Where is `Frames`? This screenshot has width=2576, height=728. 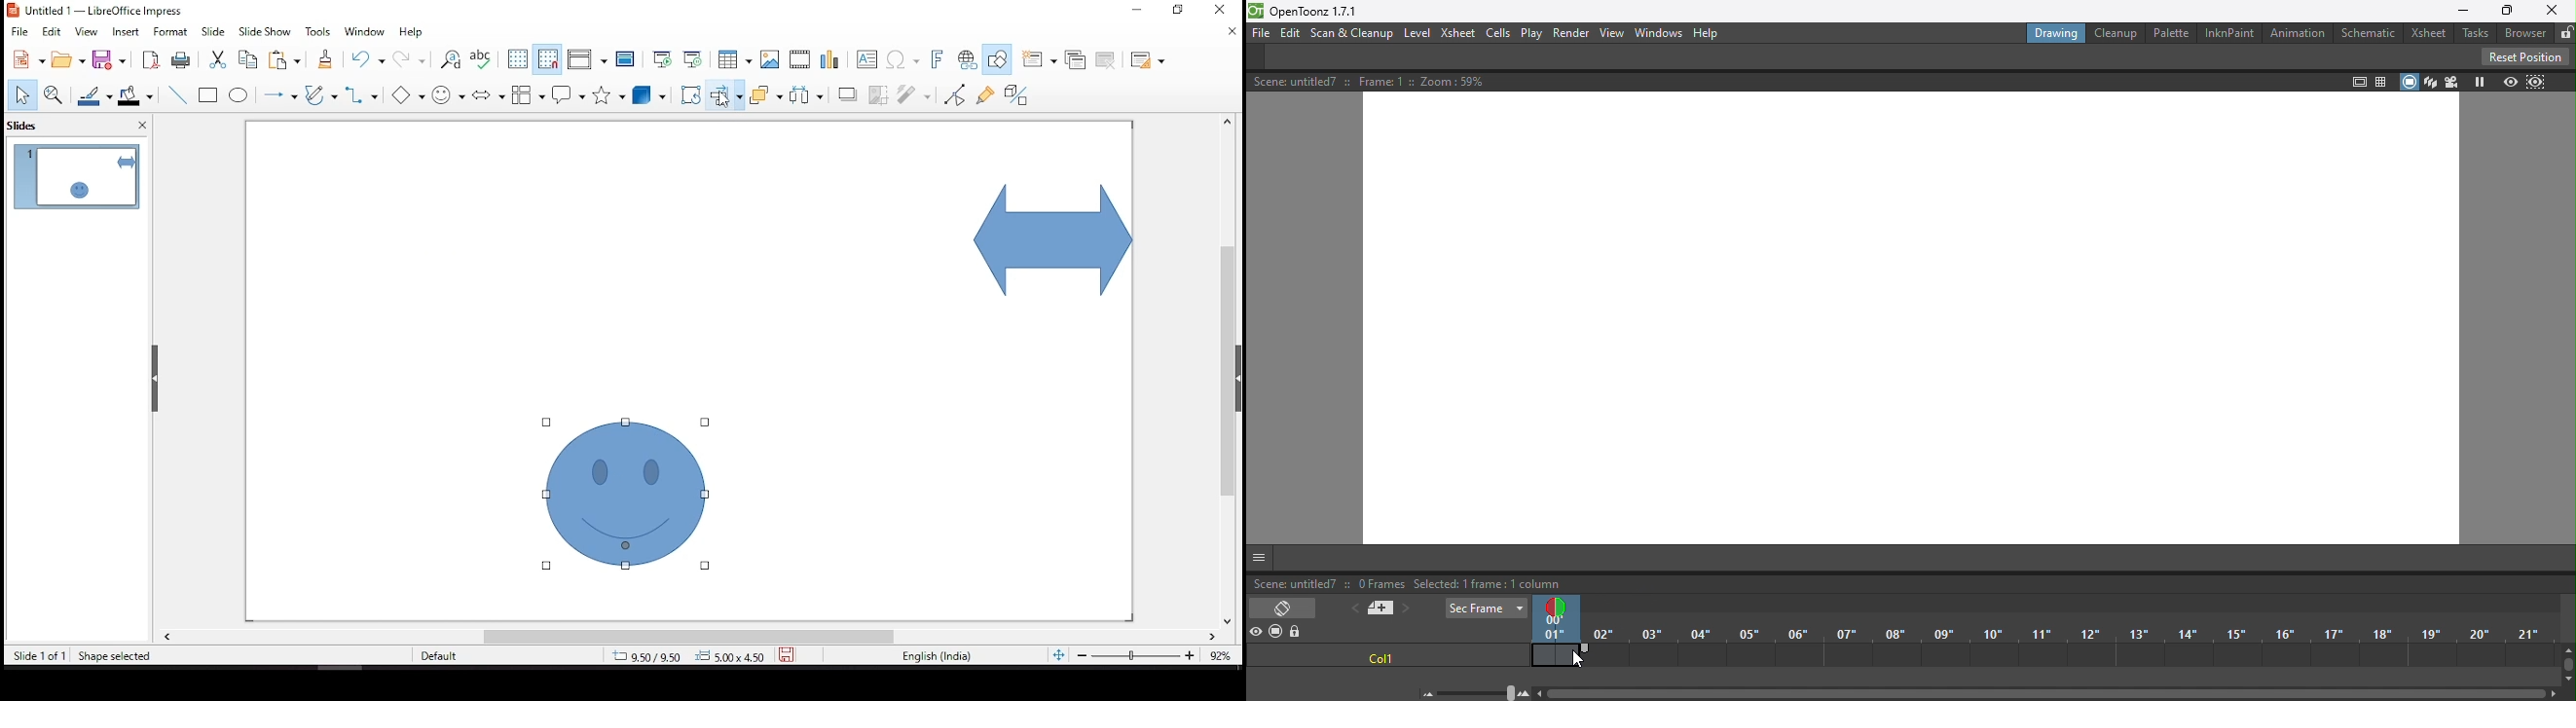 Frames is located at coordinates (2071, 645).